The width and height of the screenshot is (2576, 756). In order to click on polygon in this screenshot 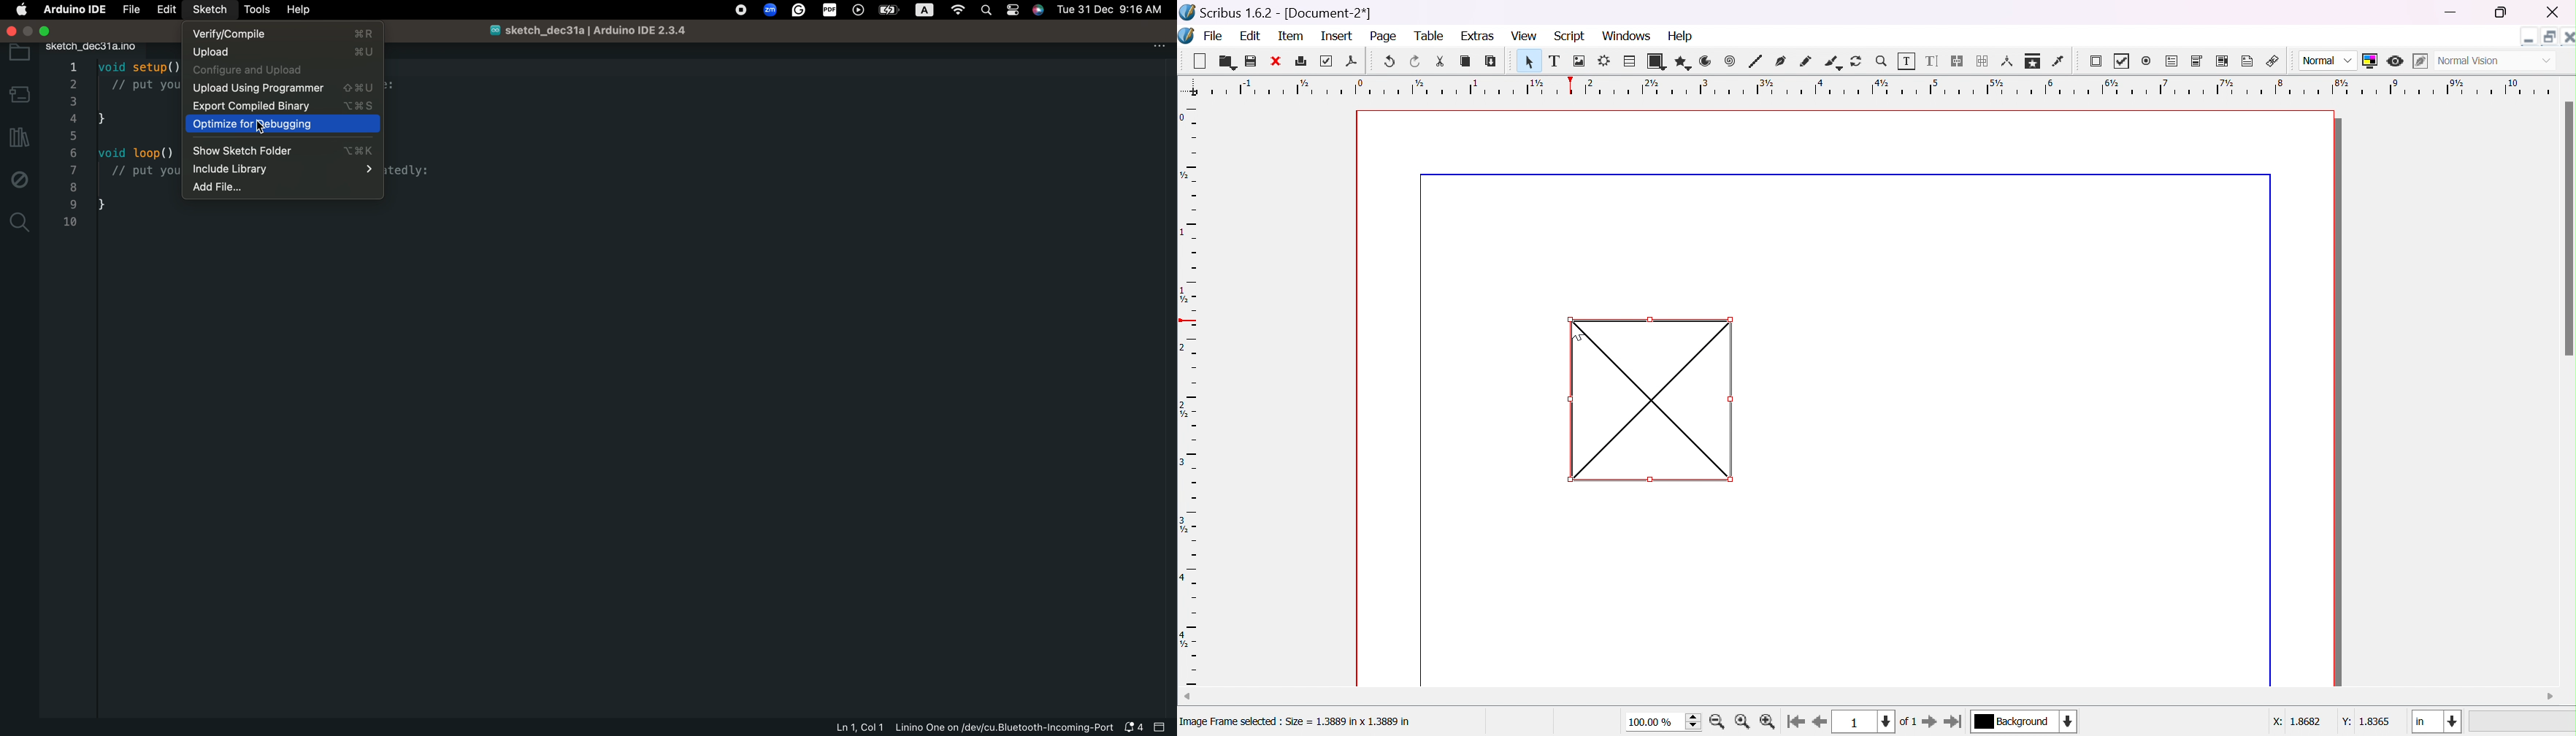, I will do `click(1682, 61)`.